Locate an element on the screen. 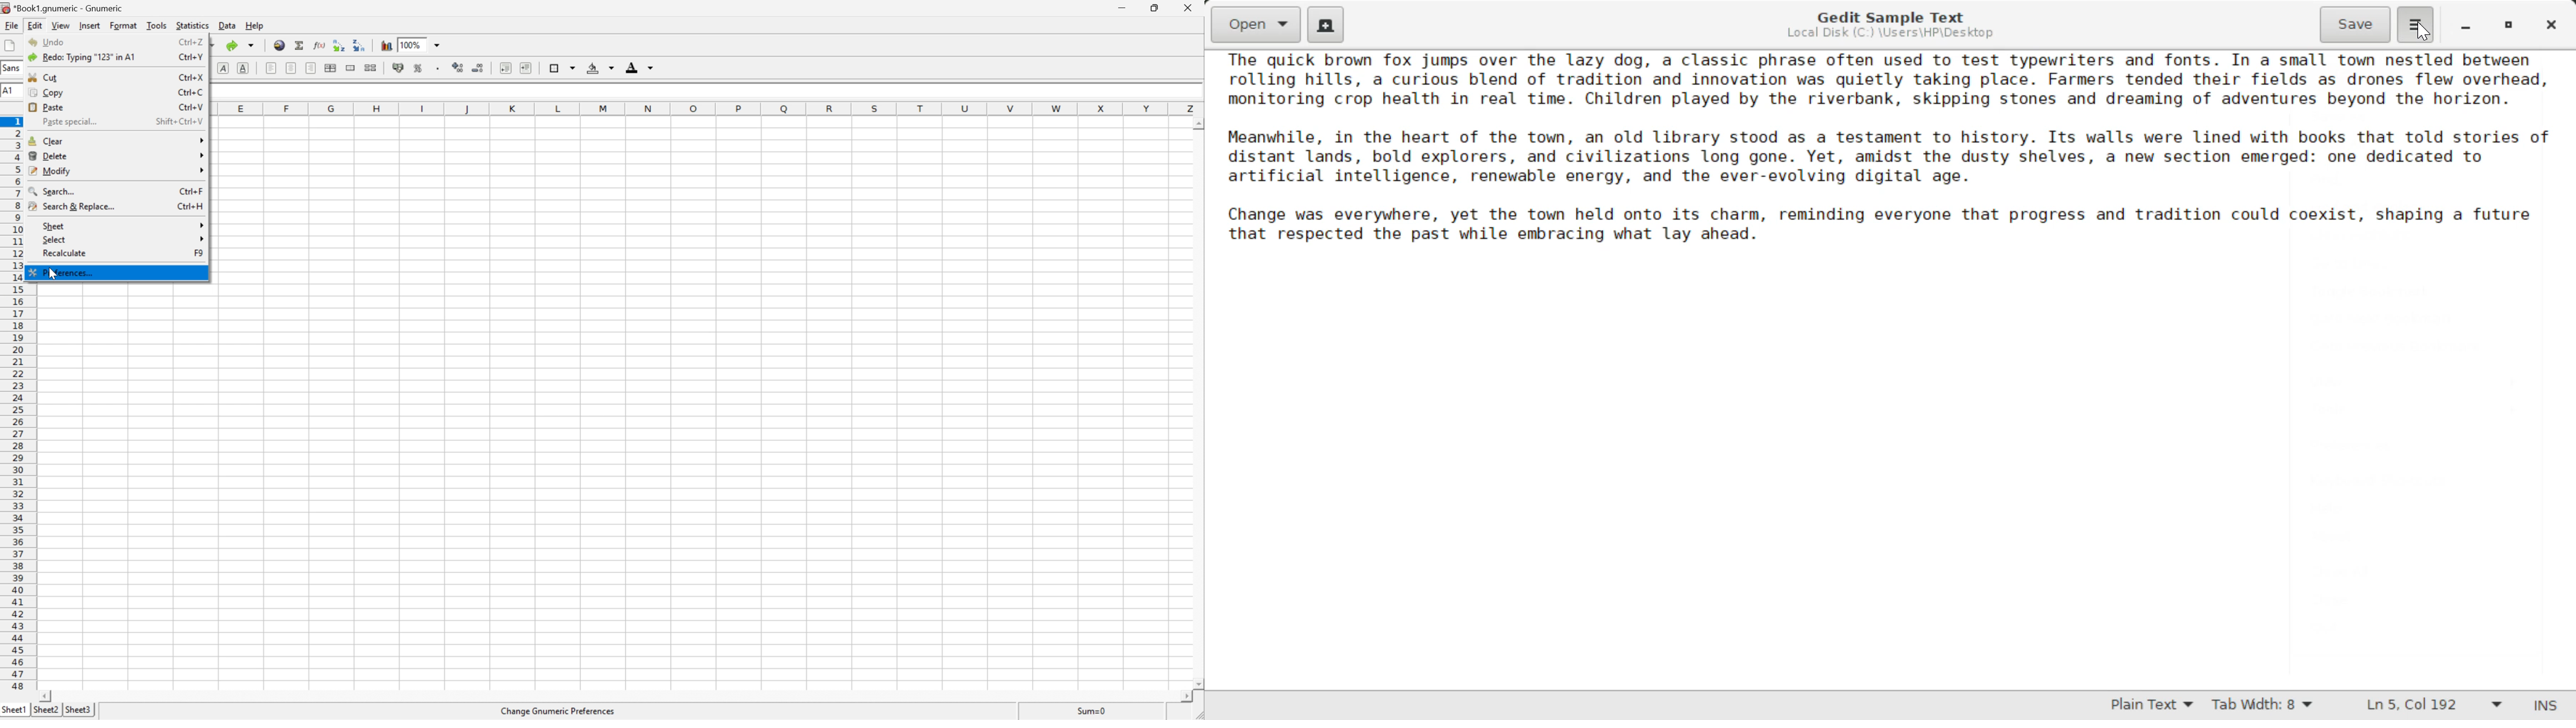 The height and width of the screenshot is (728, 2576). minimize is located at coordinates (1123, 8).